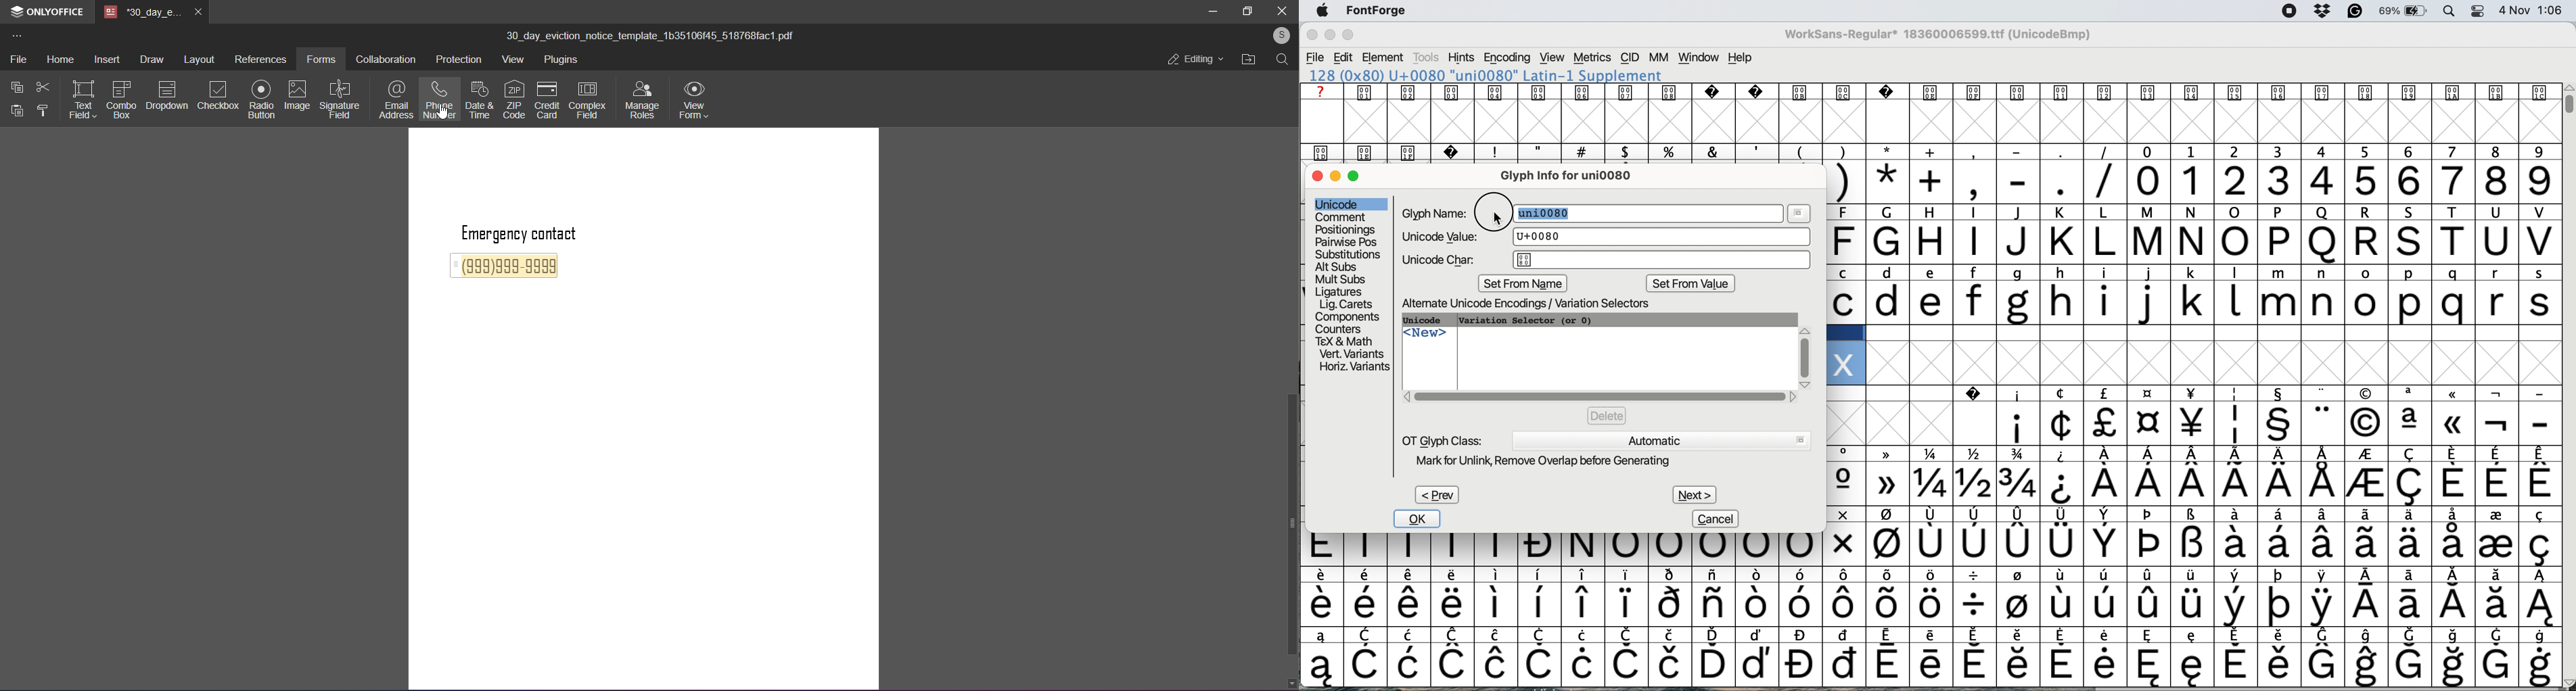  I want to click on minimise, so click(1336, 176).